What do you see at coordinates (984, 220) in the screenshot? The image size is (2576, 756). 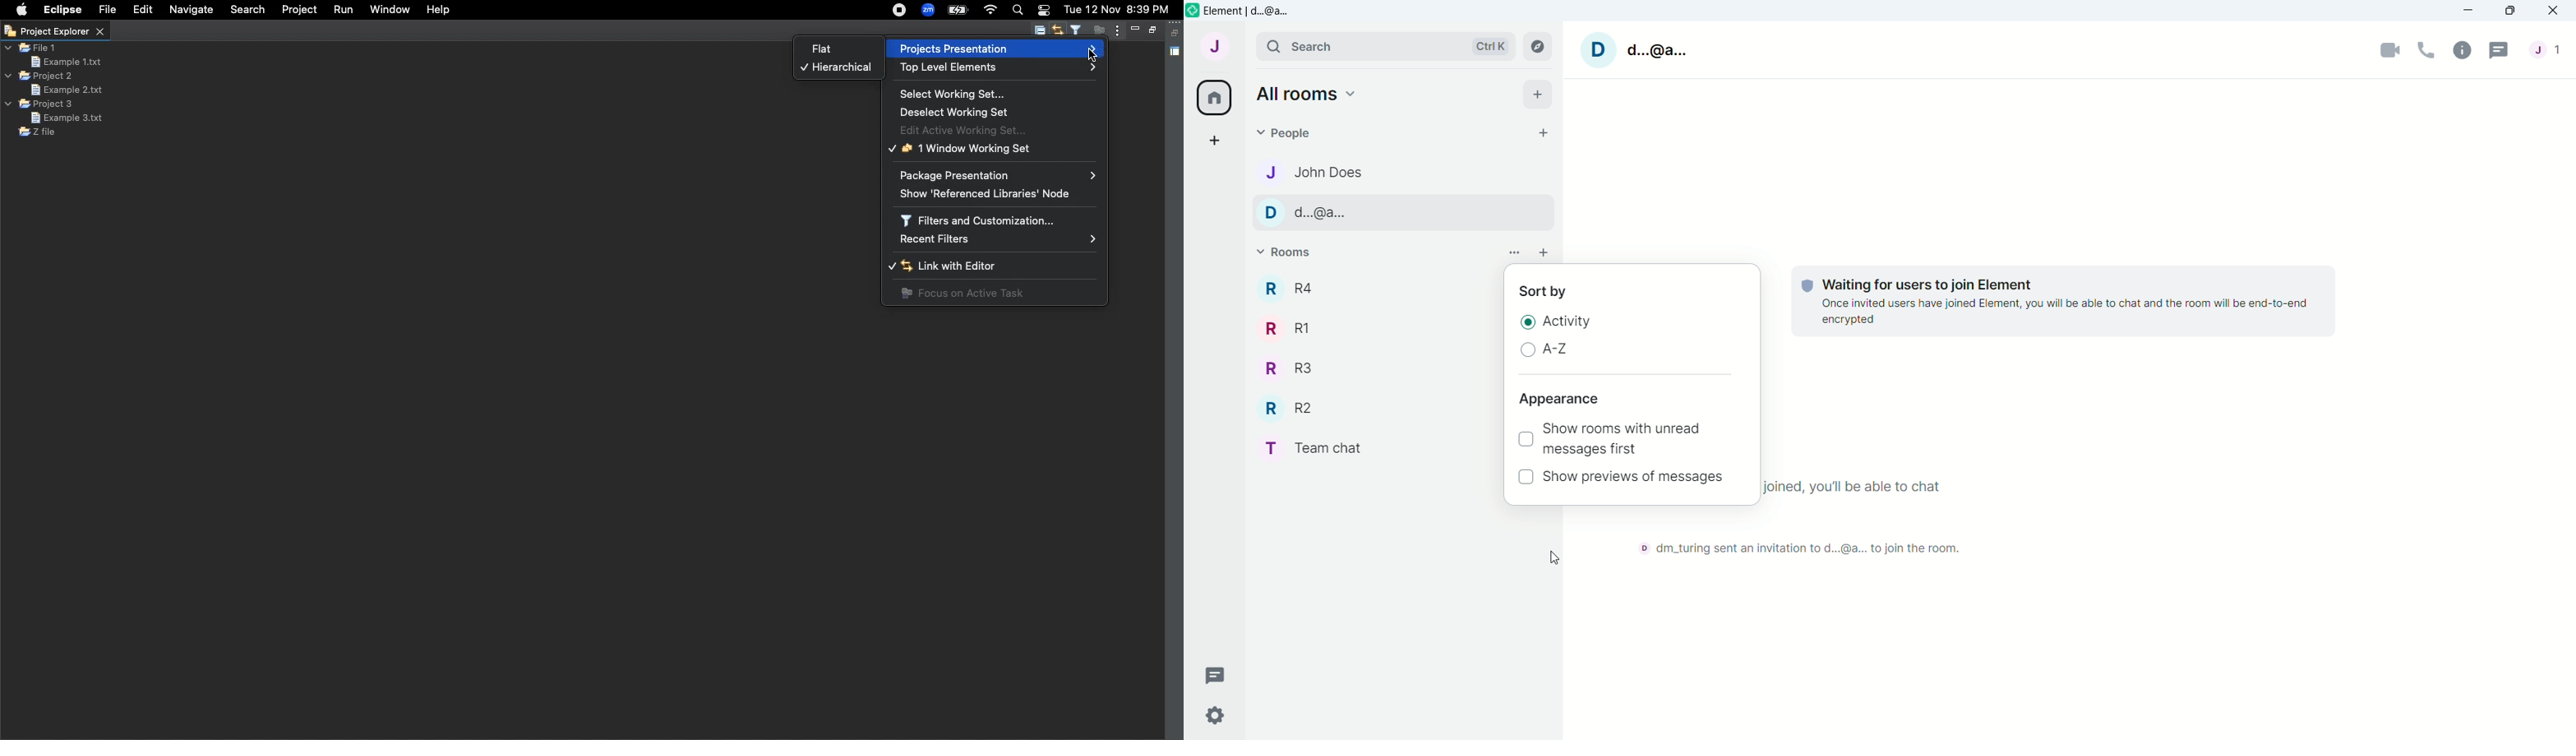 I see `Filters and customization` at bounding box center [984, 220].